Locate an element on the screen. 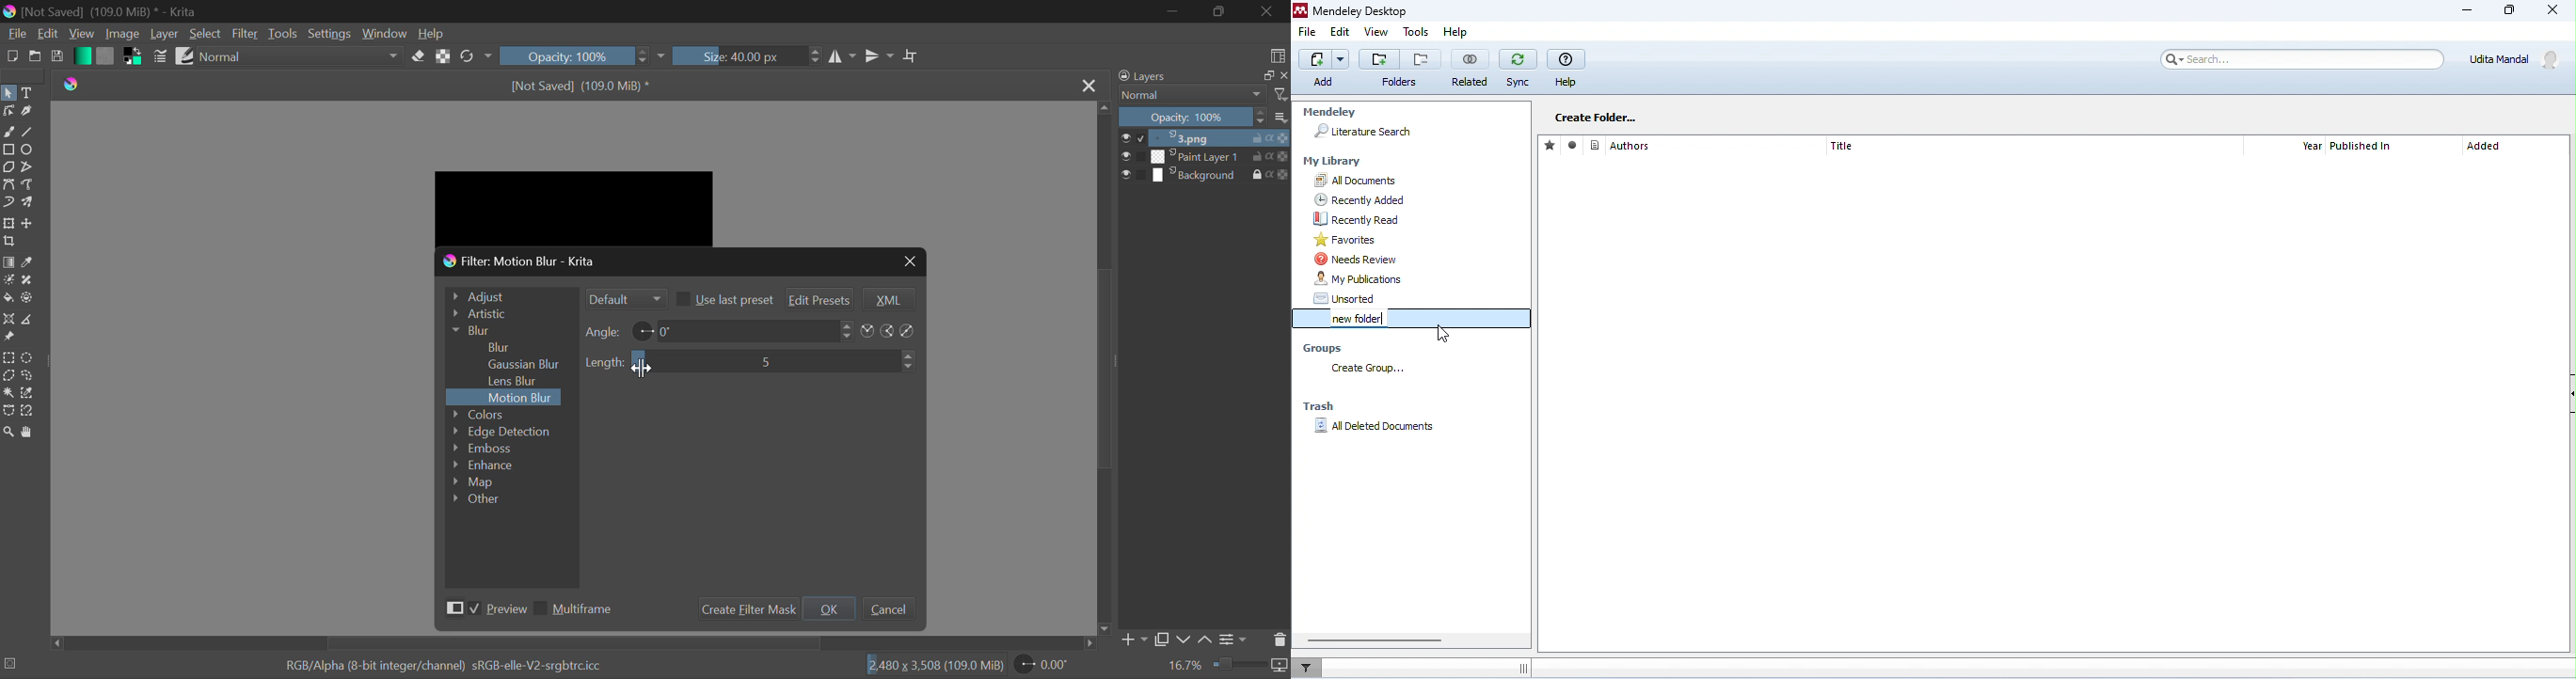  Blur is located at coordinates (508, 330).